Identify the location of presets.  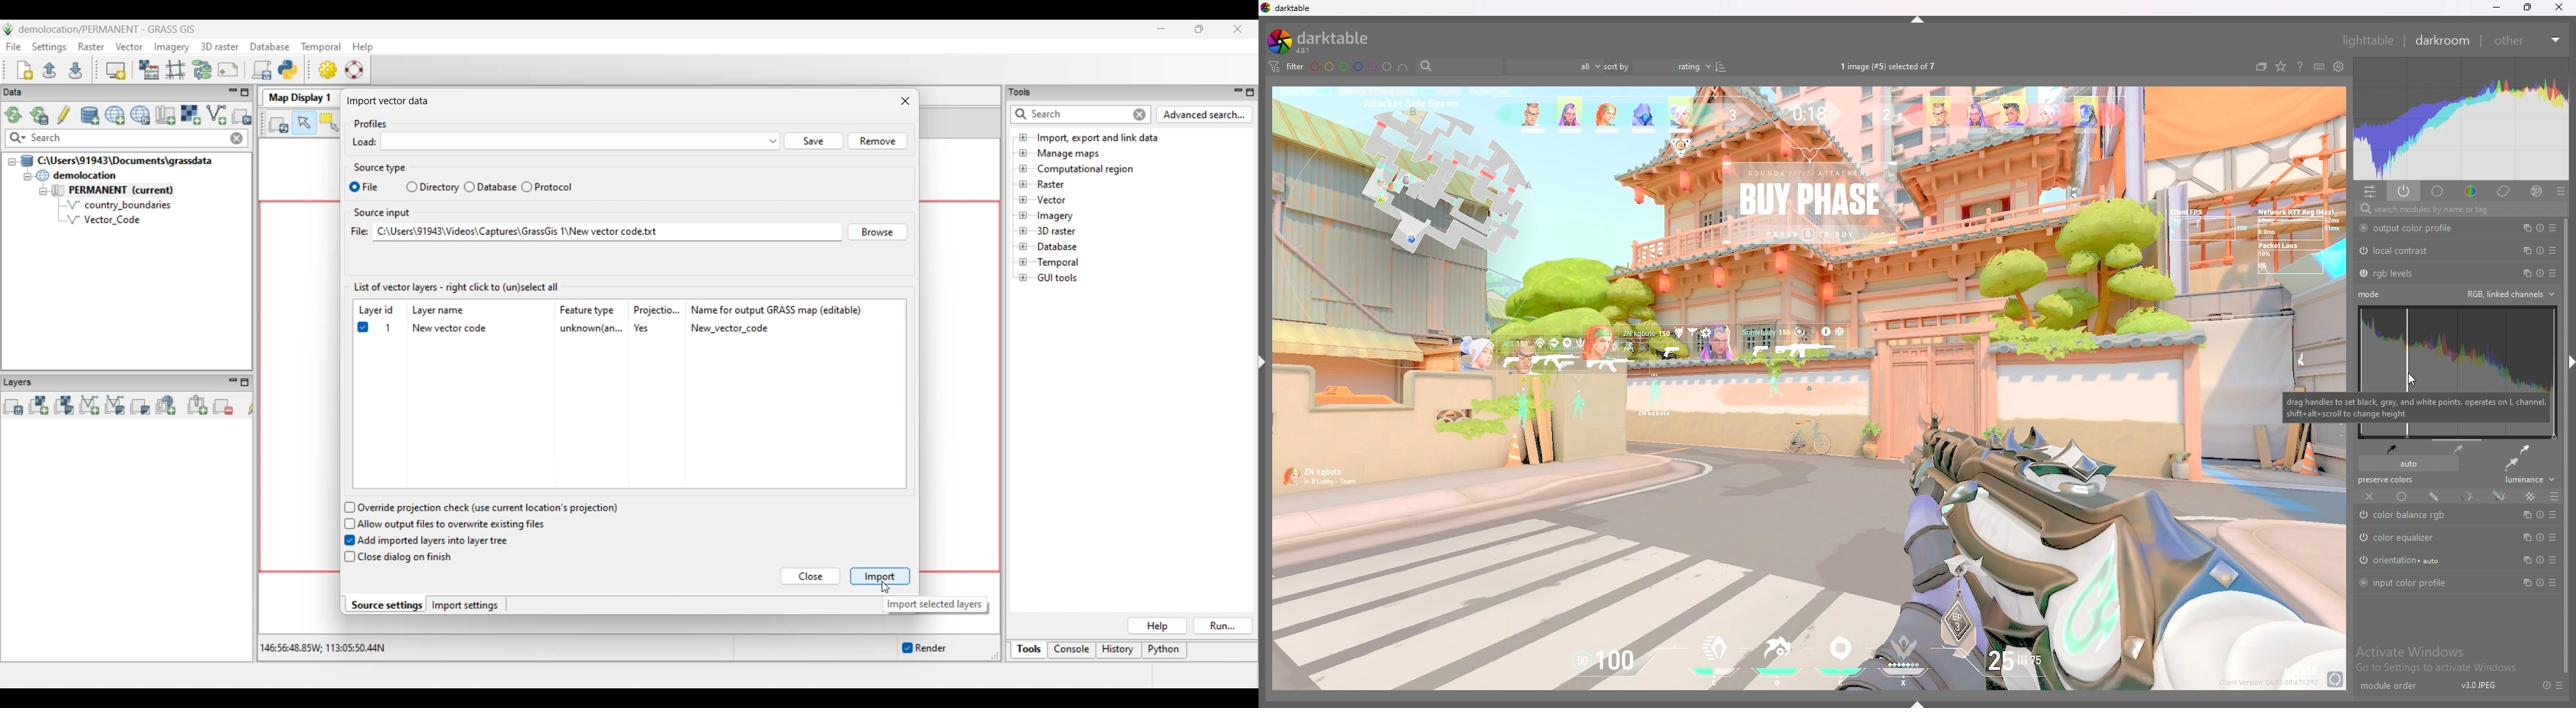
(2562, 685).